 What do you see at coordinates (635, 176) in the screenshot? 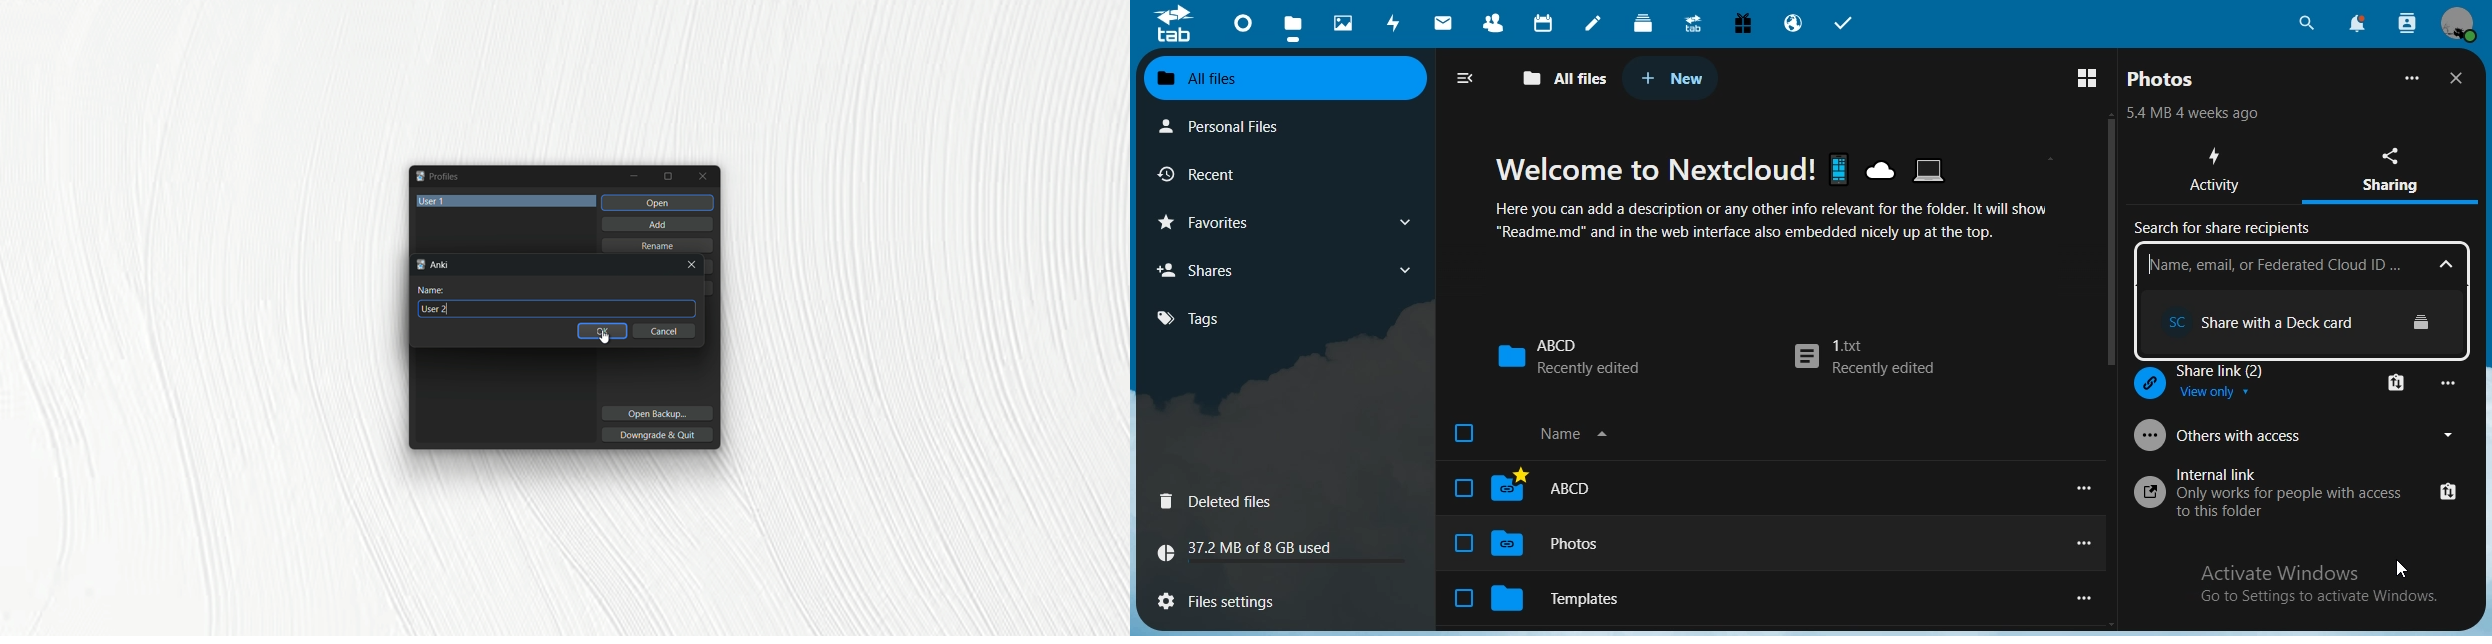
I see `minimize` at bounding box center [635, 176].